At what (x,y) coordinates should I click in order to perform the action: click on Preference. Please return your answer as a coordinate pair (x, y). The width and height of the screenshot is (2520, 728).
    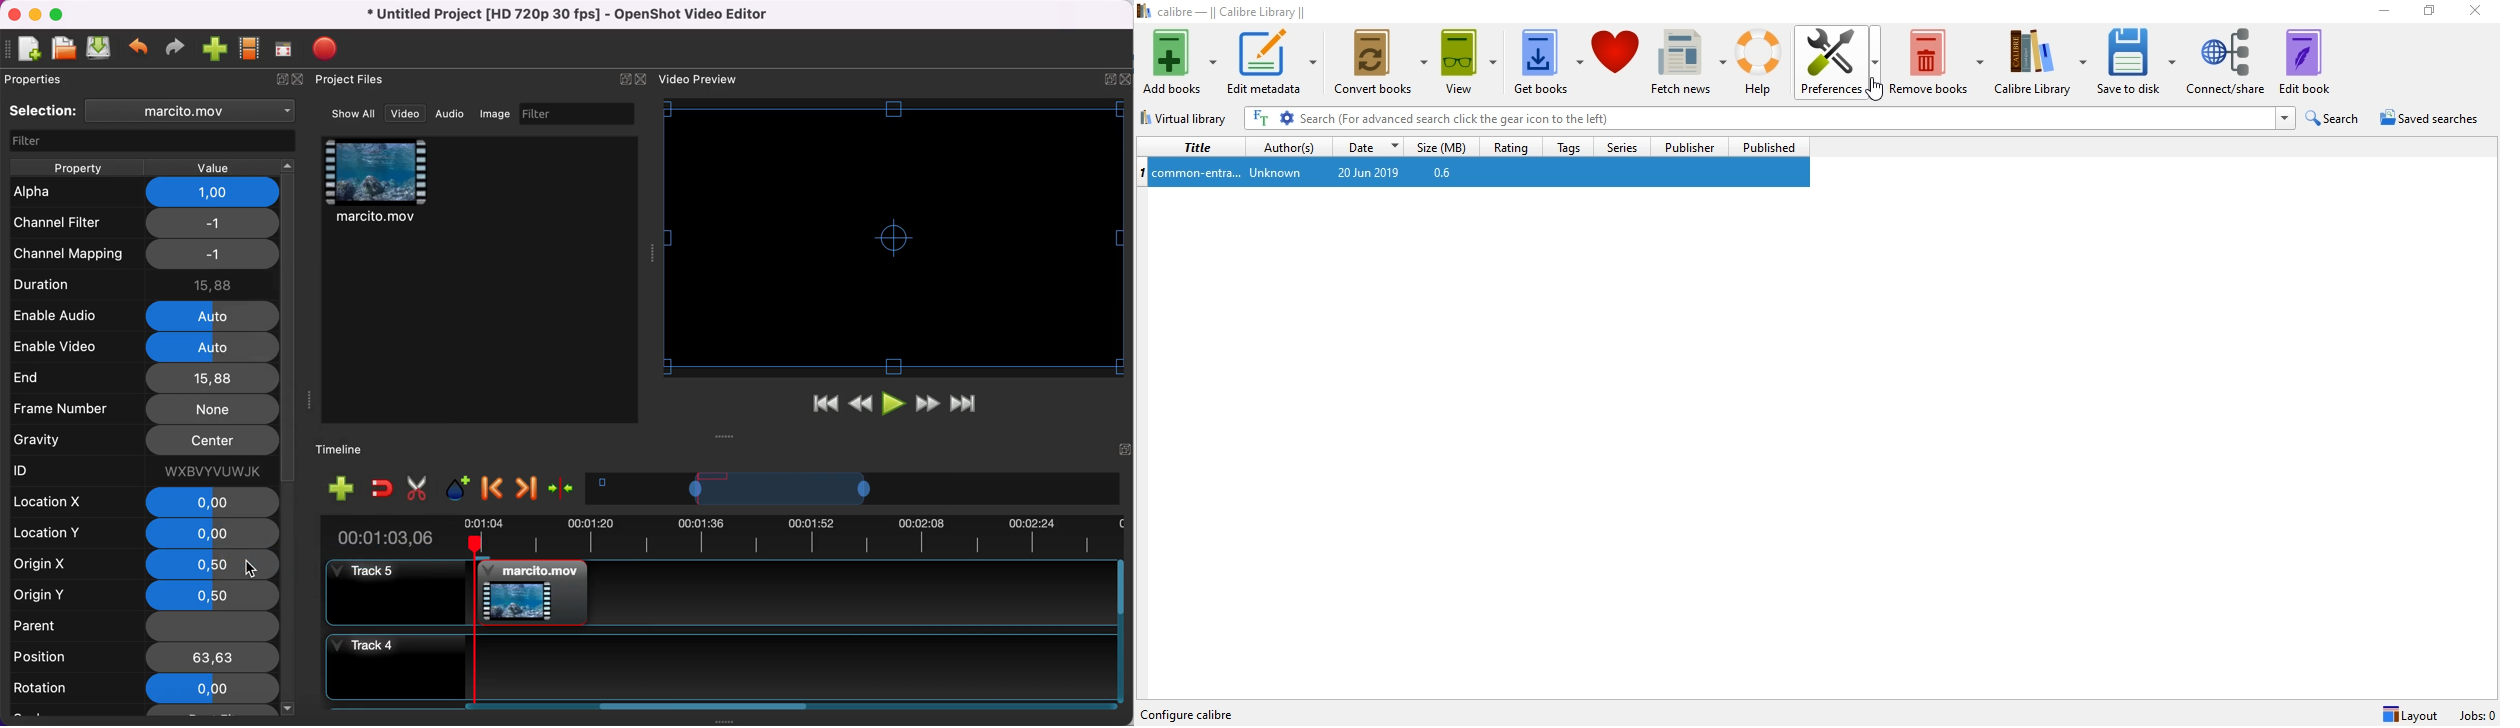
    Looking at the image, I should click on (1843, 55).